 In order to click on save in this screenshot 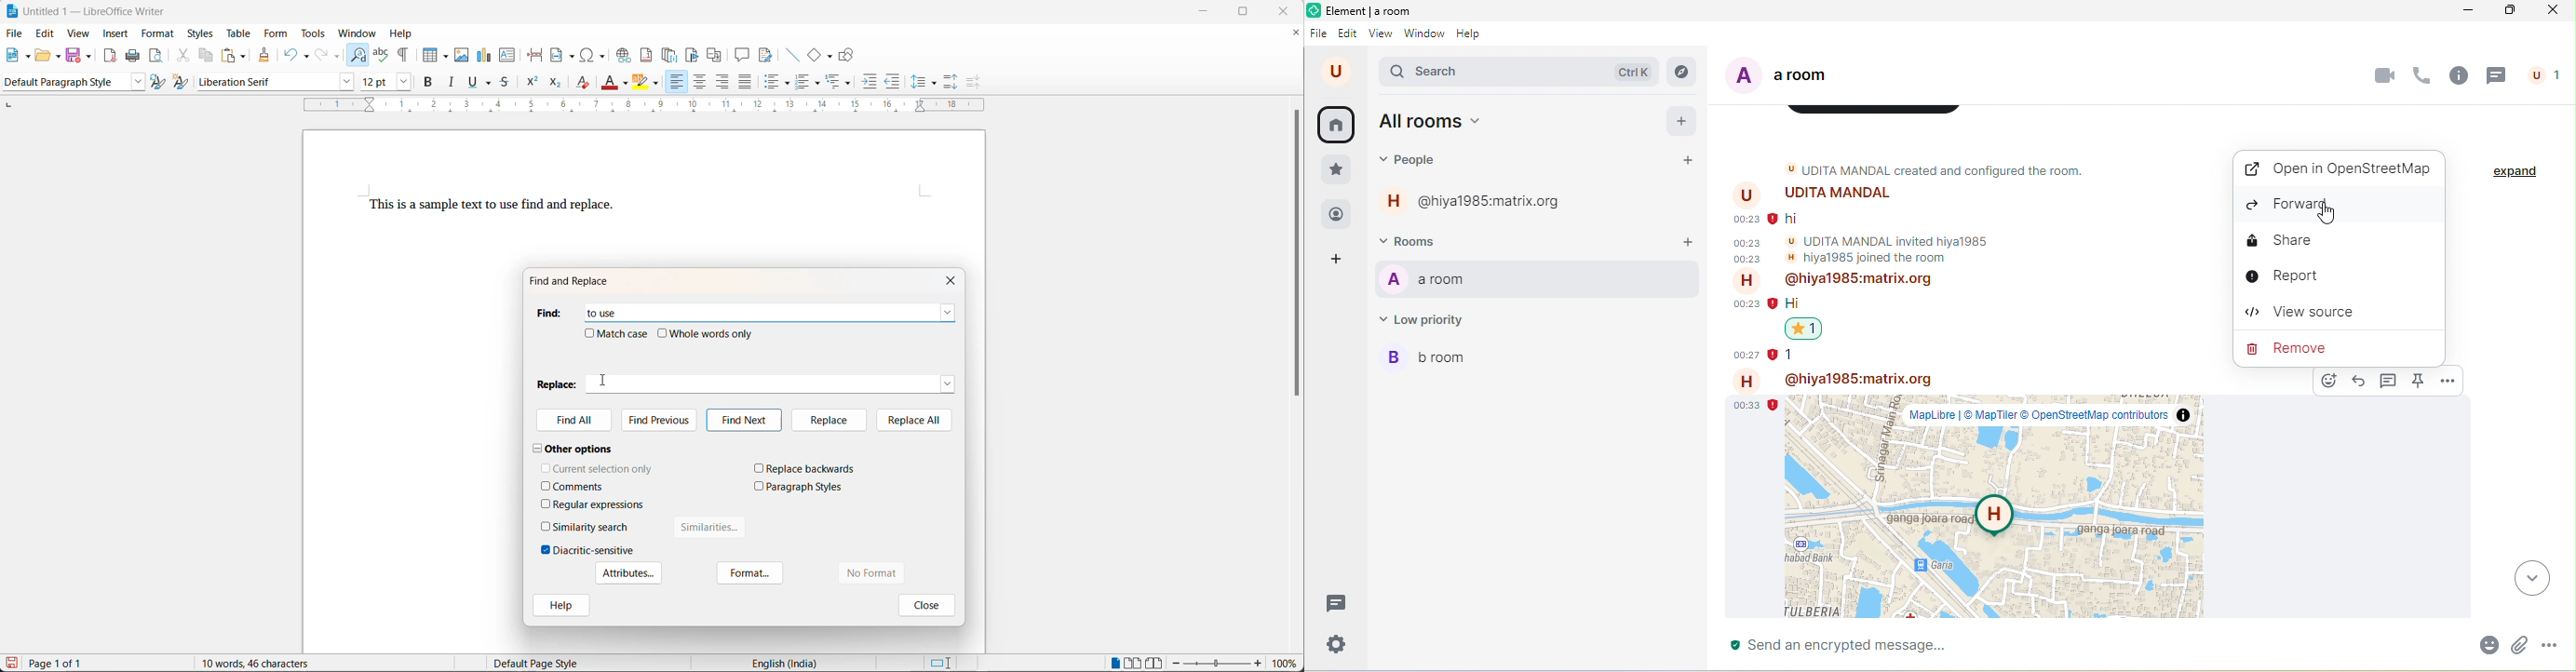, I will do `click(12, 662)`.